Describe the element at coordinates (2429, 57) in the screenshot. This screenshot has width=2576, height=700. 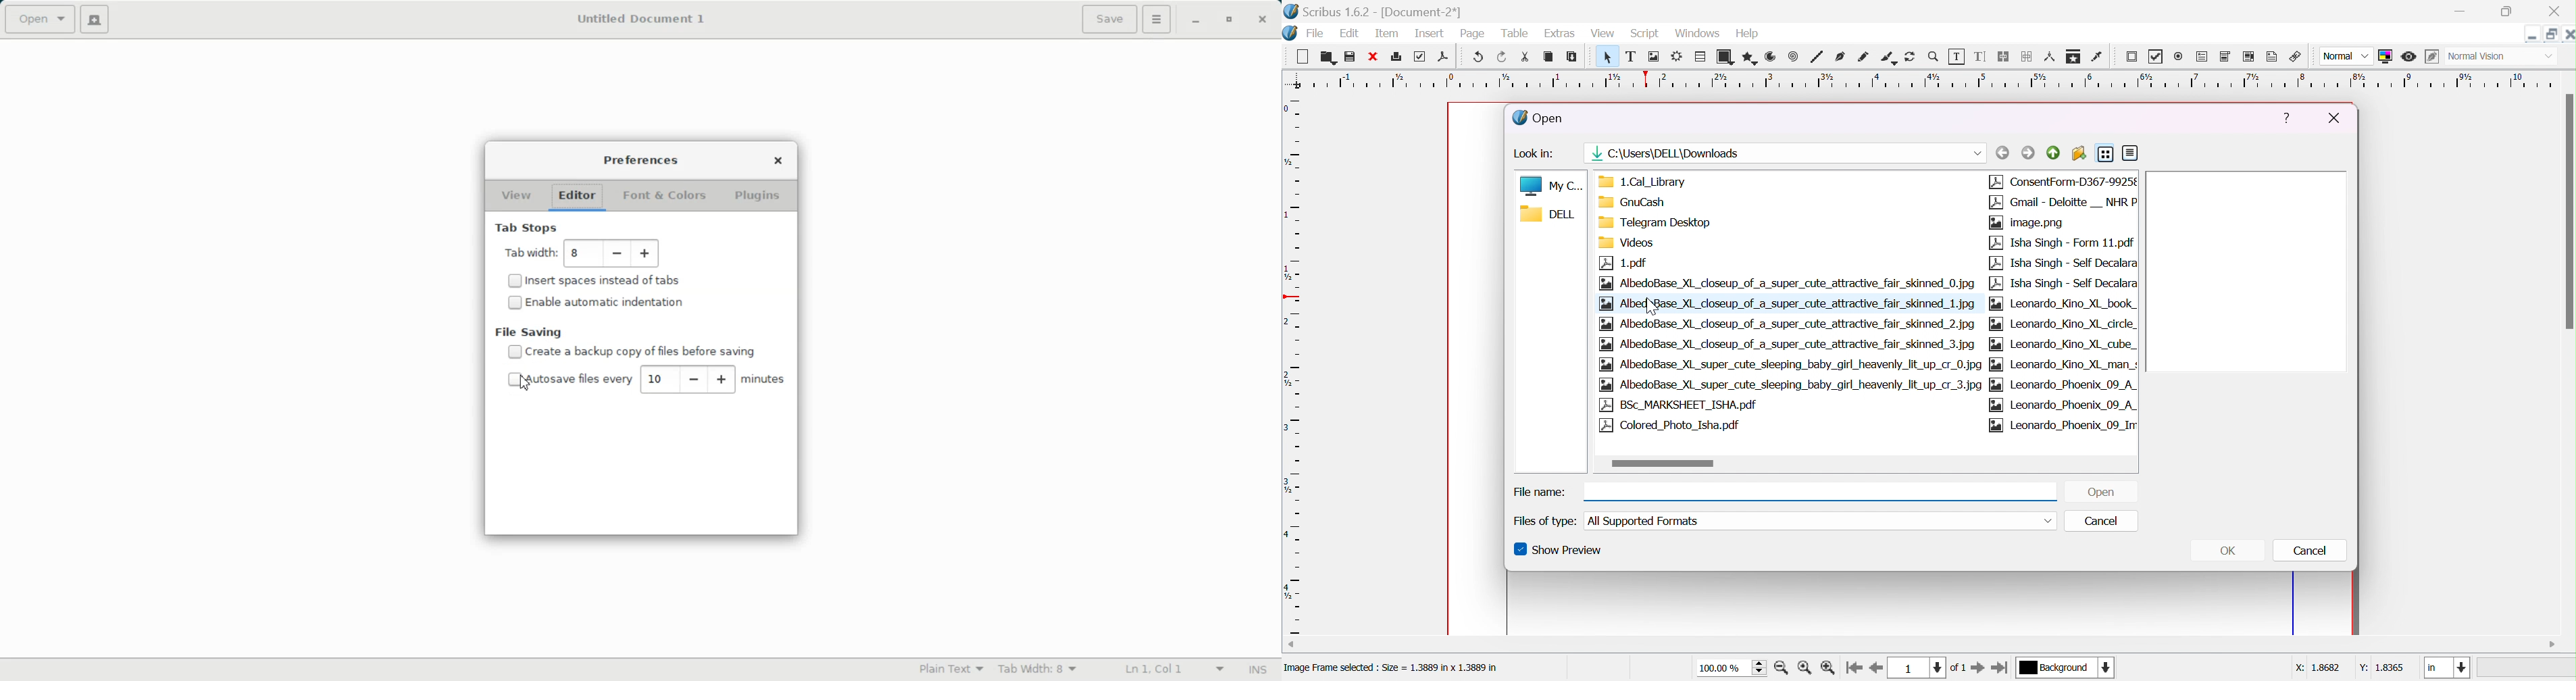
I see `edit in preview mode` at that location.